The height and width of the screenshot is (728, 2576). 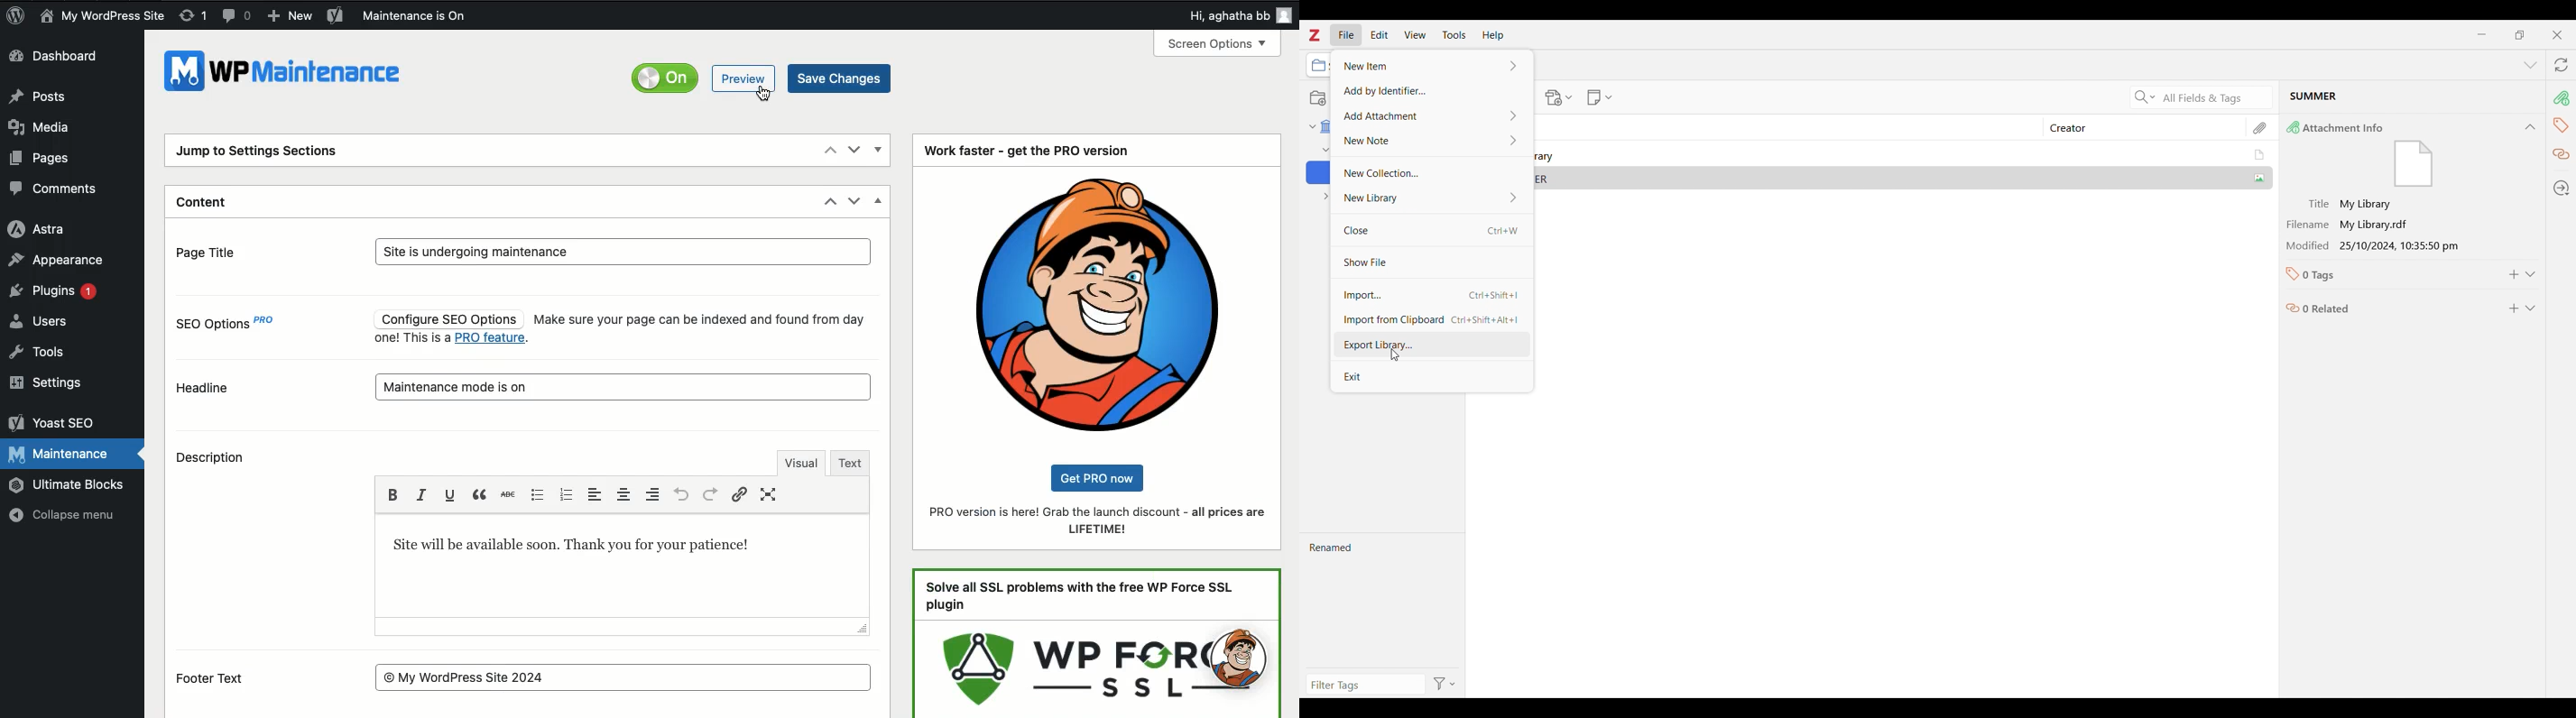 What do you see at coordinates (1559, 98) in the screenshot?
I see `Add attachment ` at bounding box center [1559, 98].